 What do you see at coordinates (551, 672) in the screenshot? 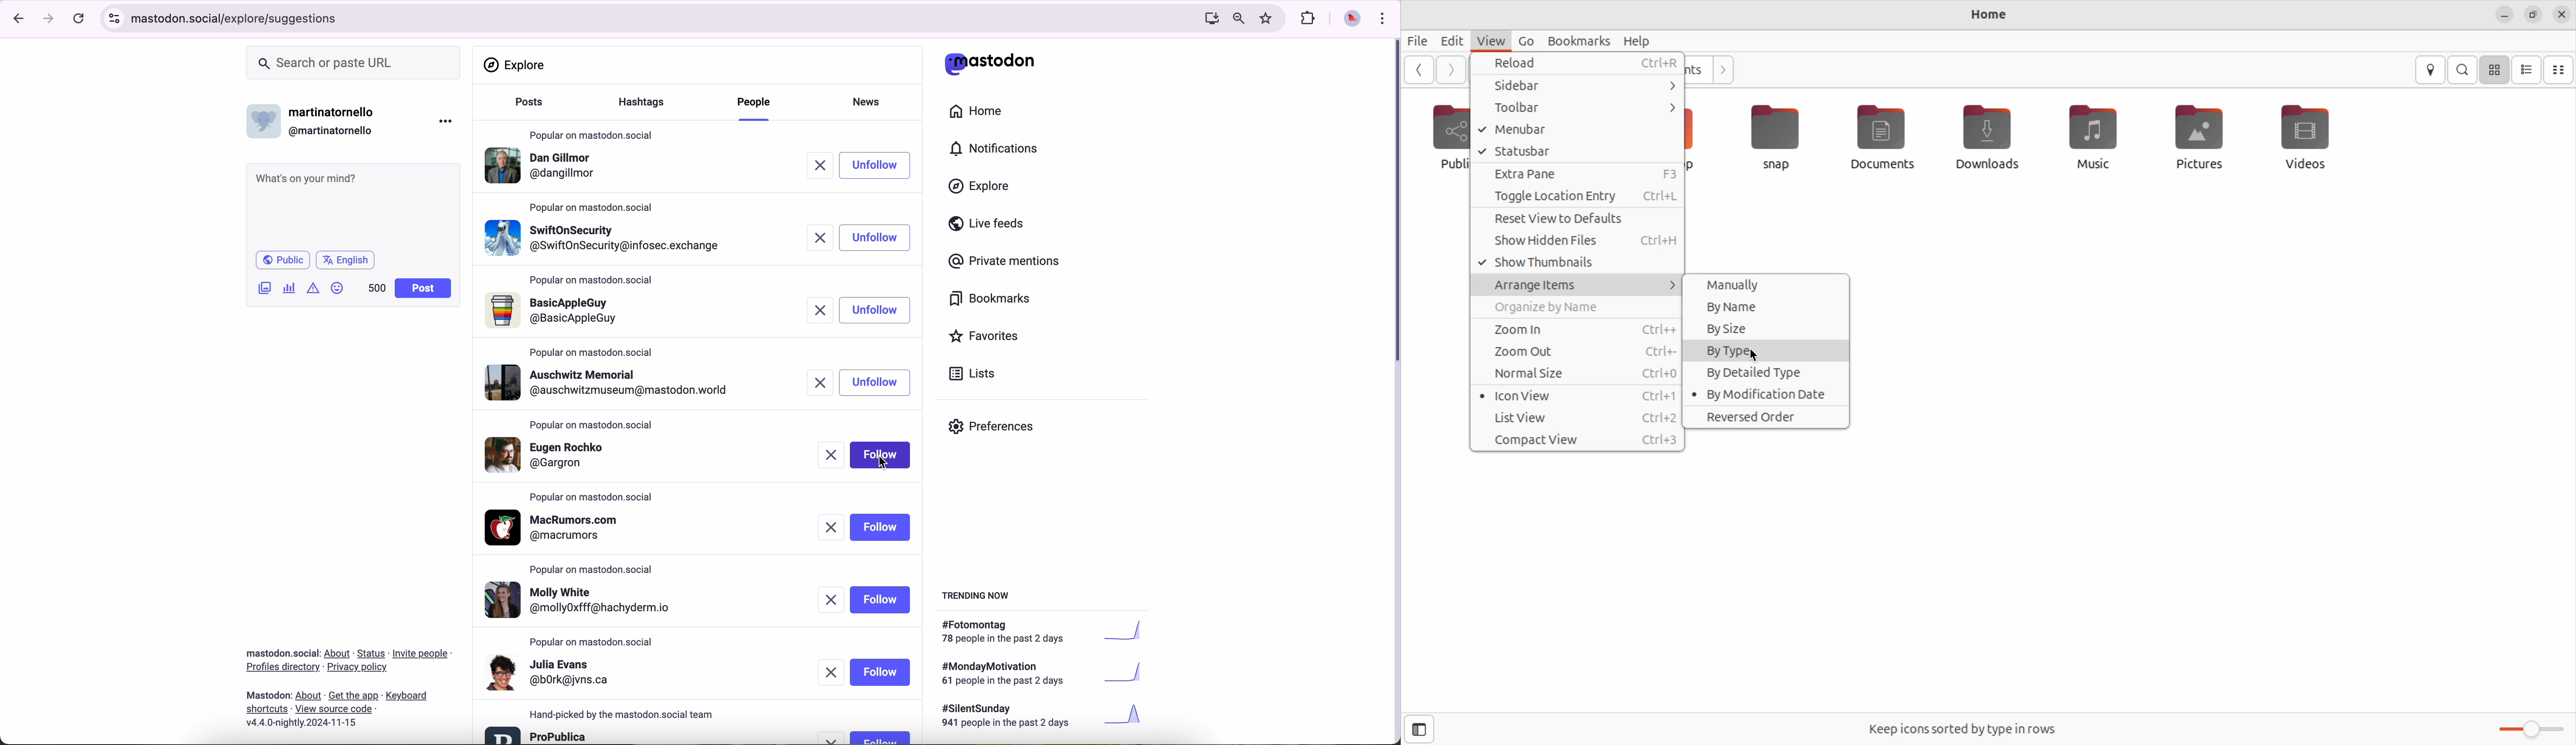
I see `profile` at bounding box center [551, 672].